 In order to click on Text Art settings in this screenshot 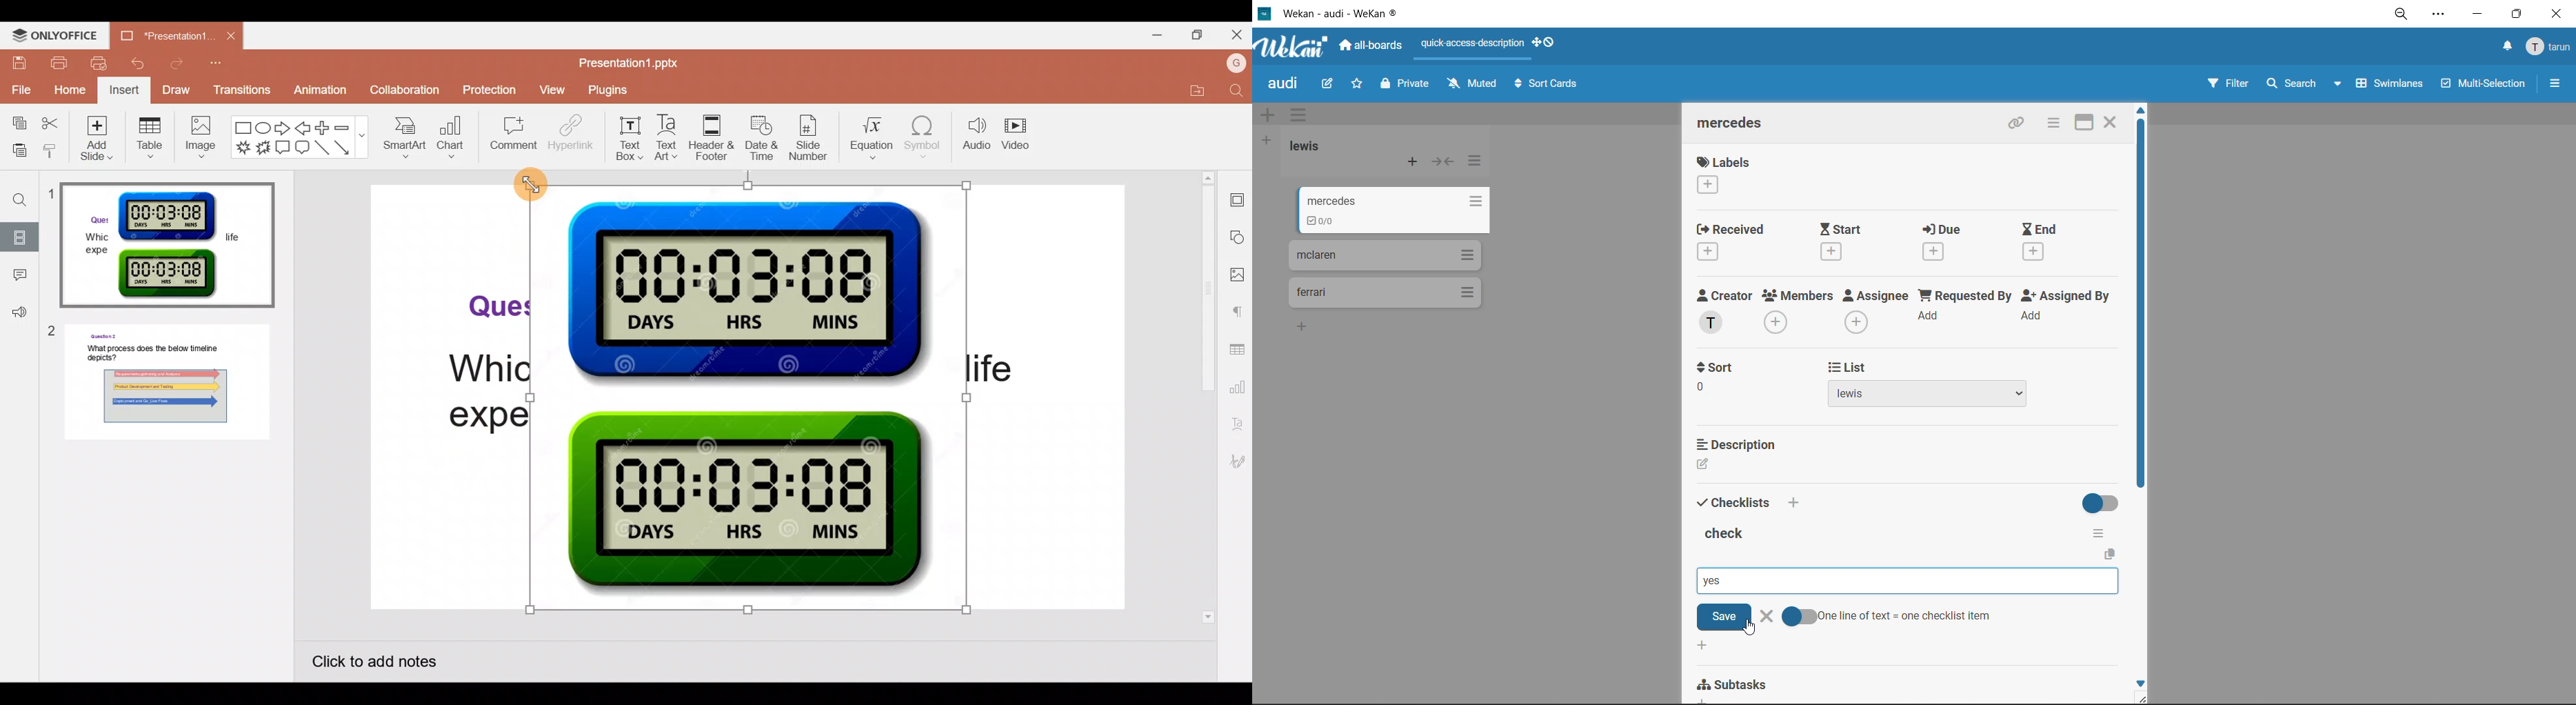, I will do `click(1238, 425)`.